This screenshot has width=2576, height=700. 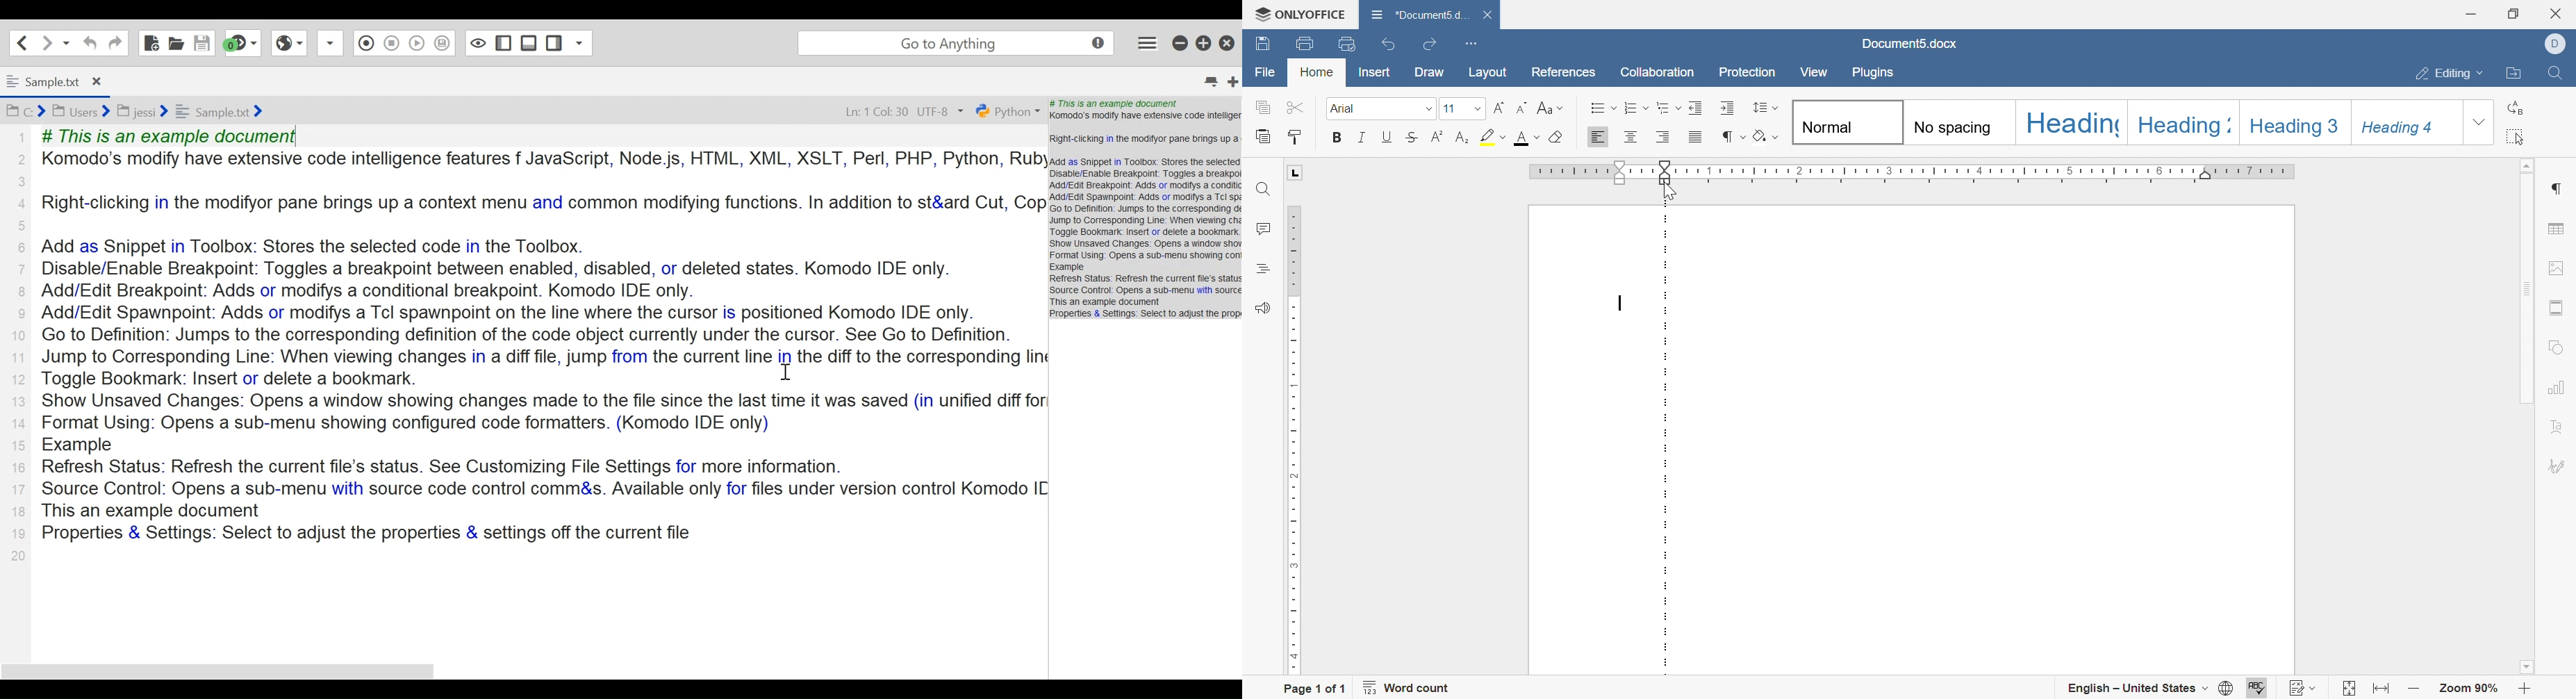 I want to click on margin, so click(x=1667, y=441).